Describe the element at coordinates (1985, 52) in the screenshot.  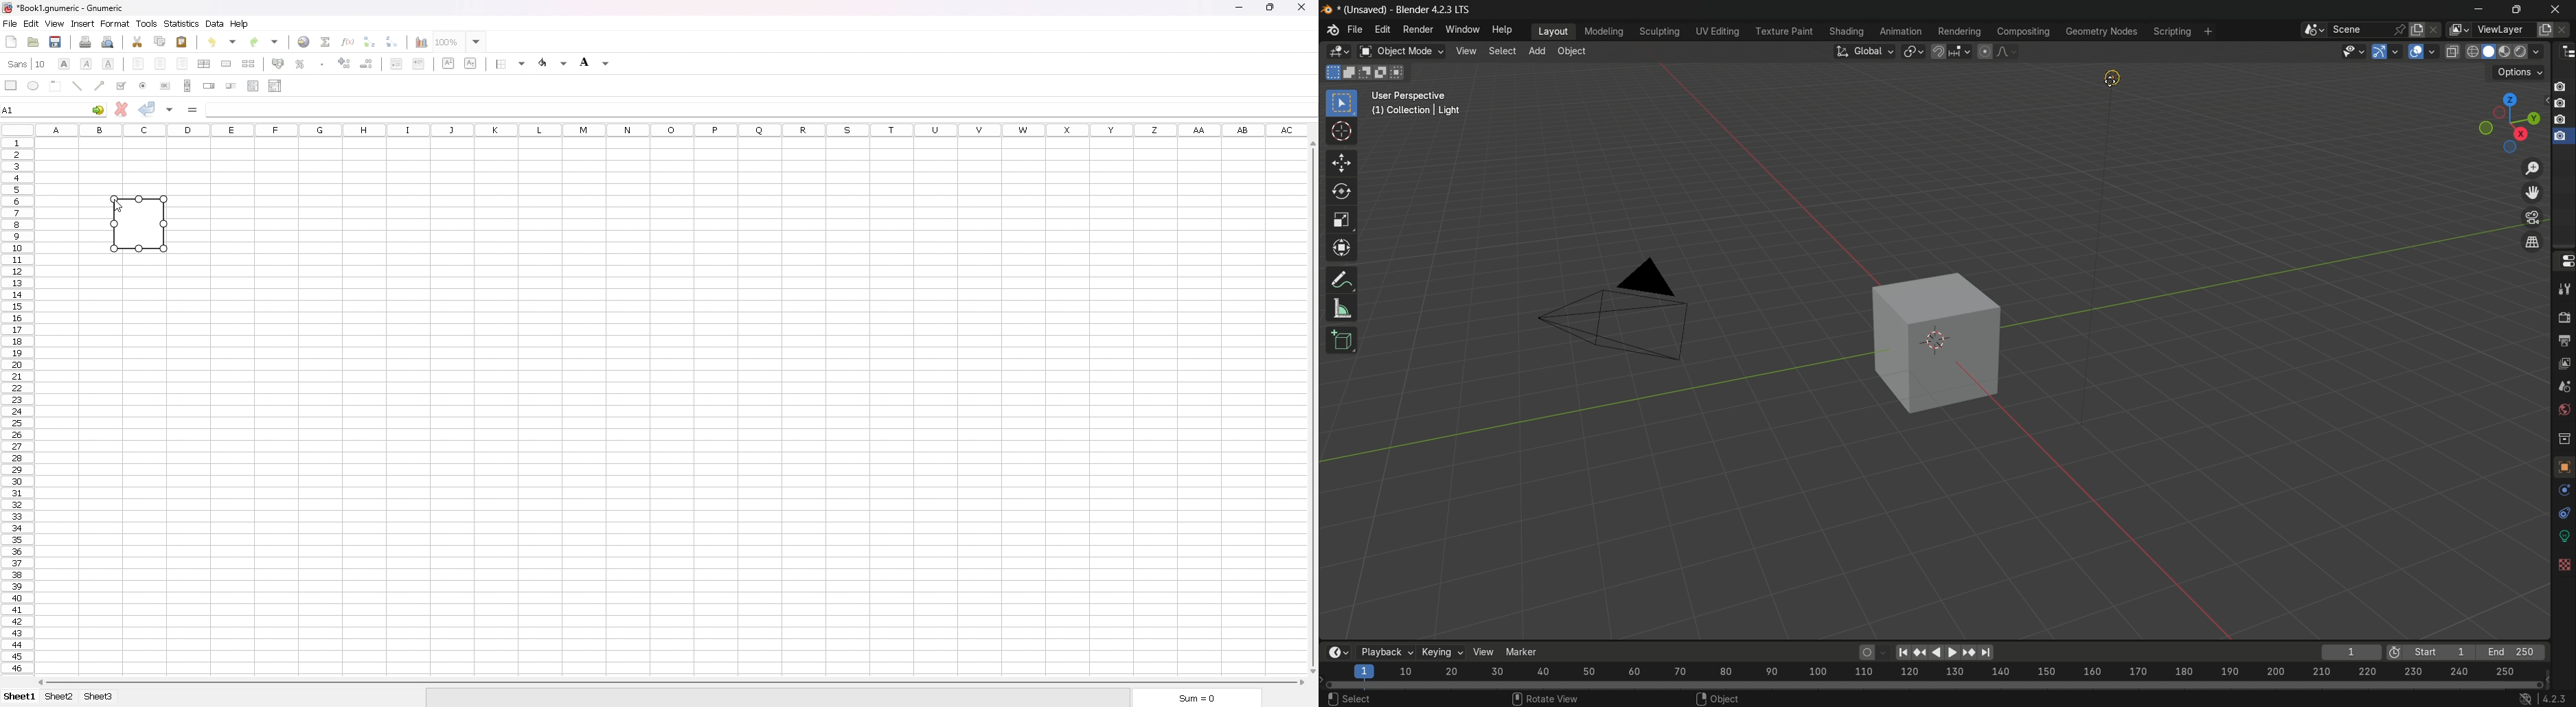
I see `proportional editing object` at that location.